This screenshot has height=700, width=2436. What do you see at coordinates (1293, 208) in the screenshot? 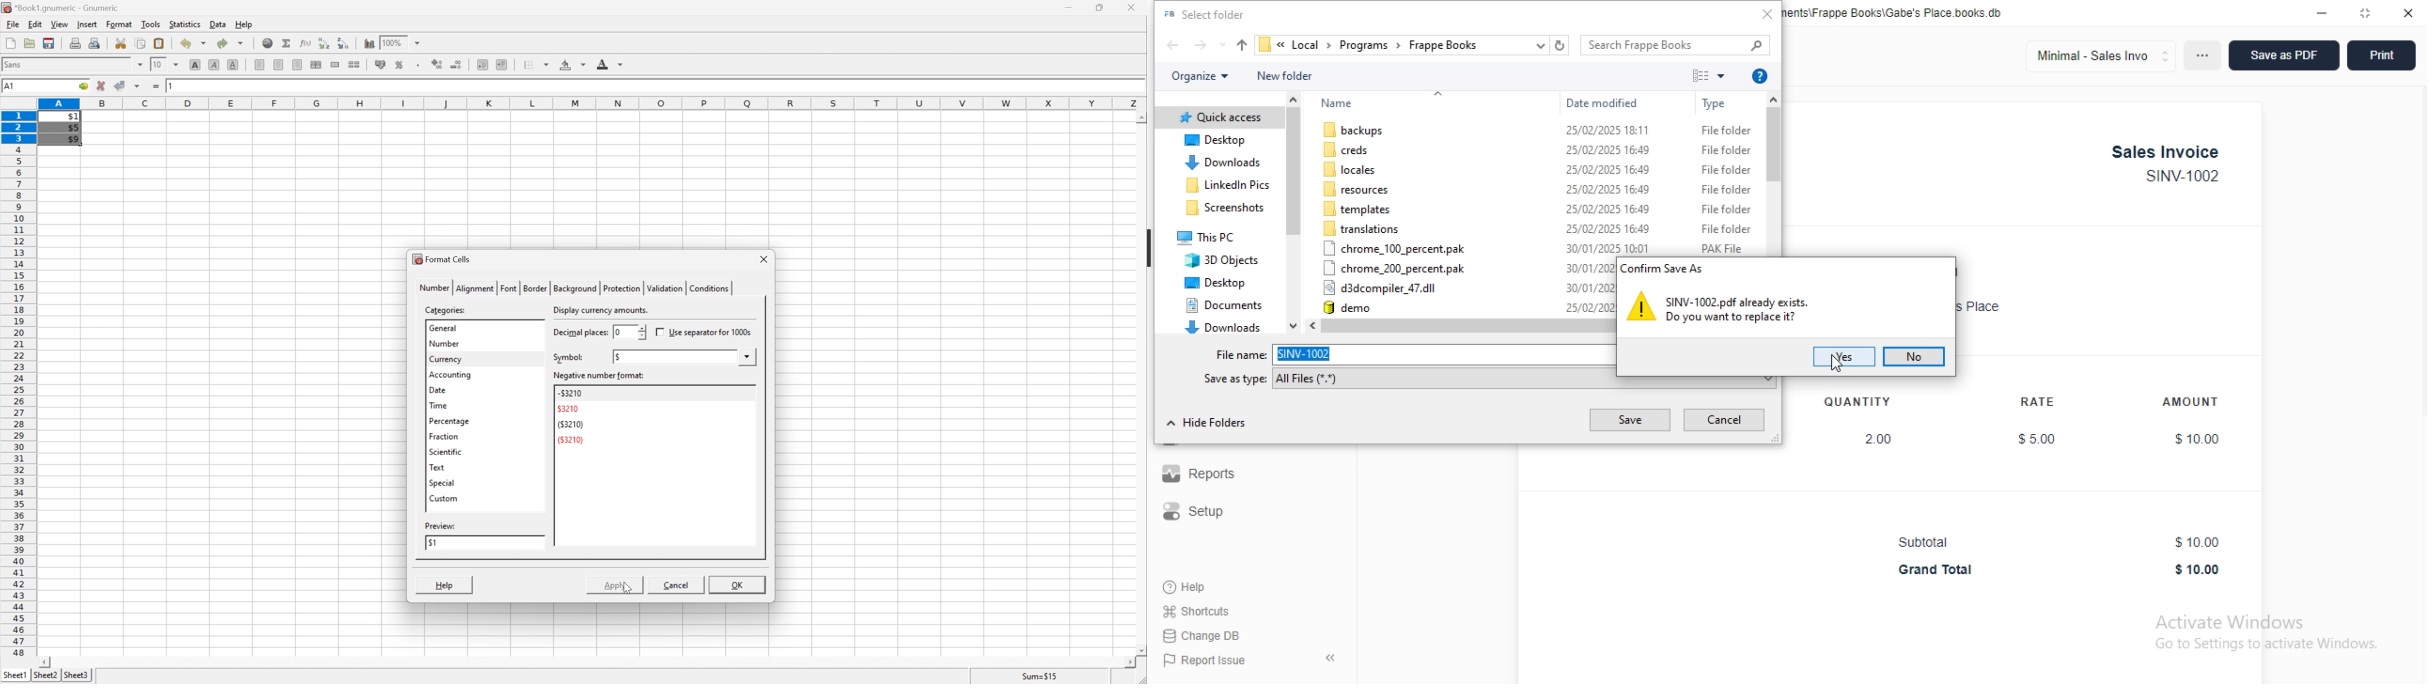
I see `scroll bar` at bounding box center [1293, 208].